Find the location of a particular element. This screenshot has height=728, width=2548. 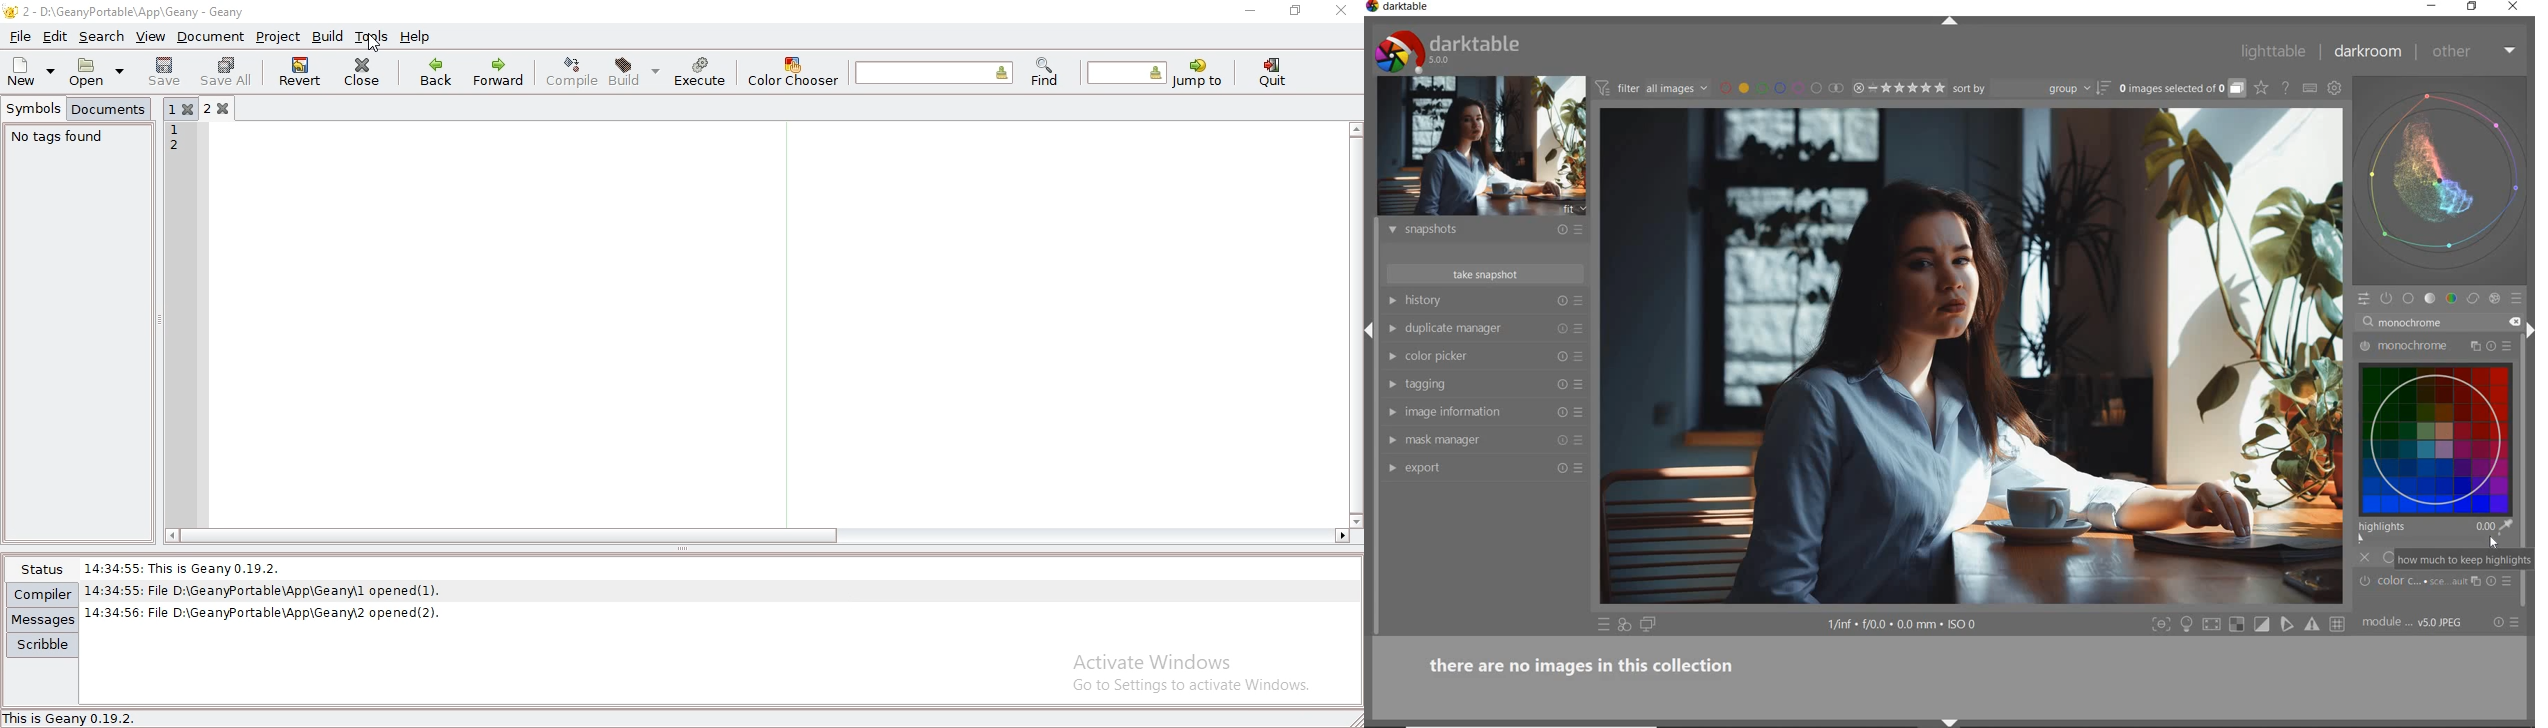

snapshots is located at coordinates (1474, 232).